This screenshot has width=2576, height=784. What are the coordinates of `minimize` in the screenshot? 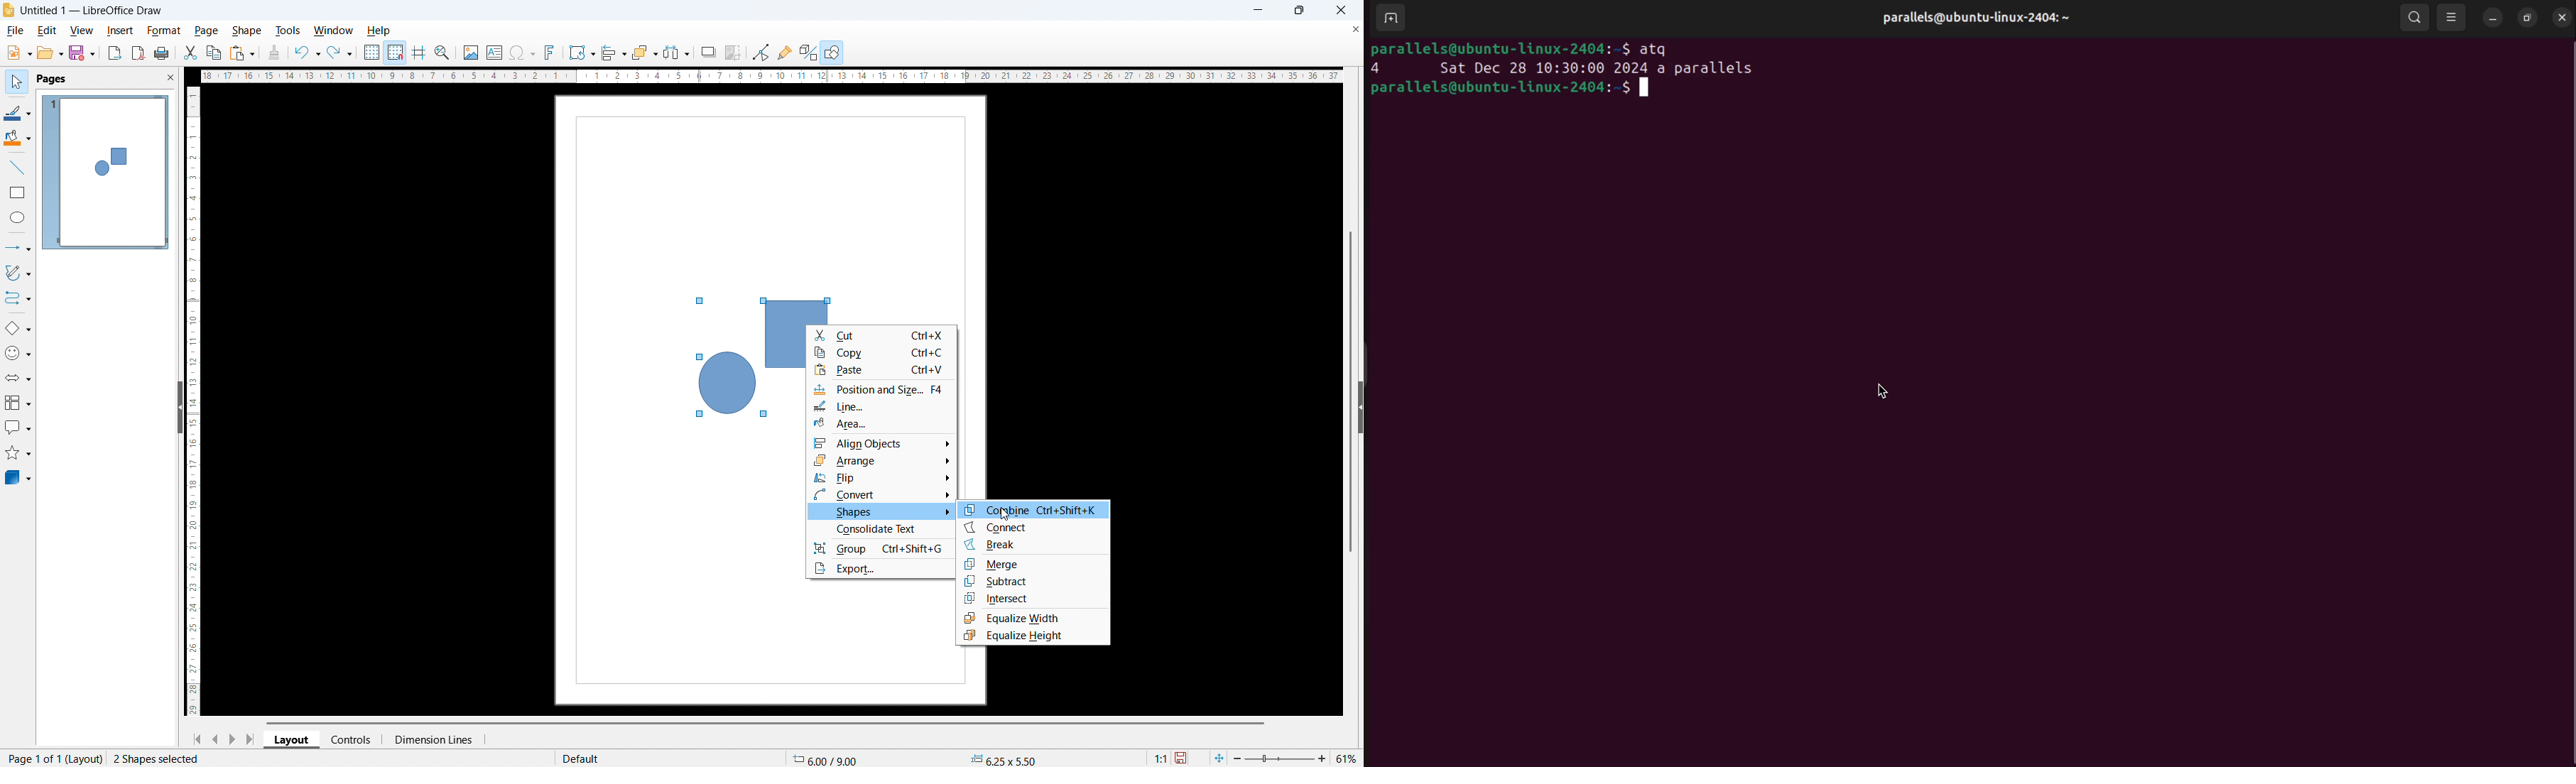 It's located at (1256, 10).